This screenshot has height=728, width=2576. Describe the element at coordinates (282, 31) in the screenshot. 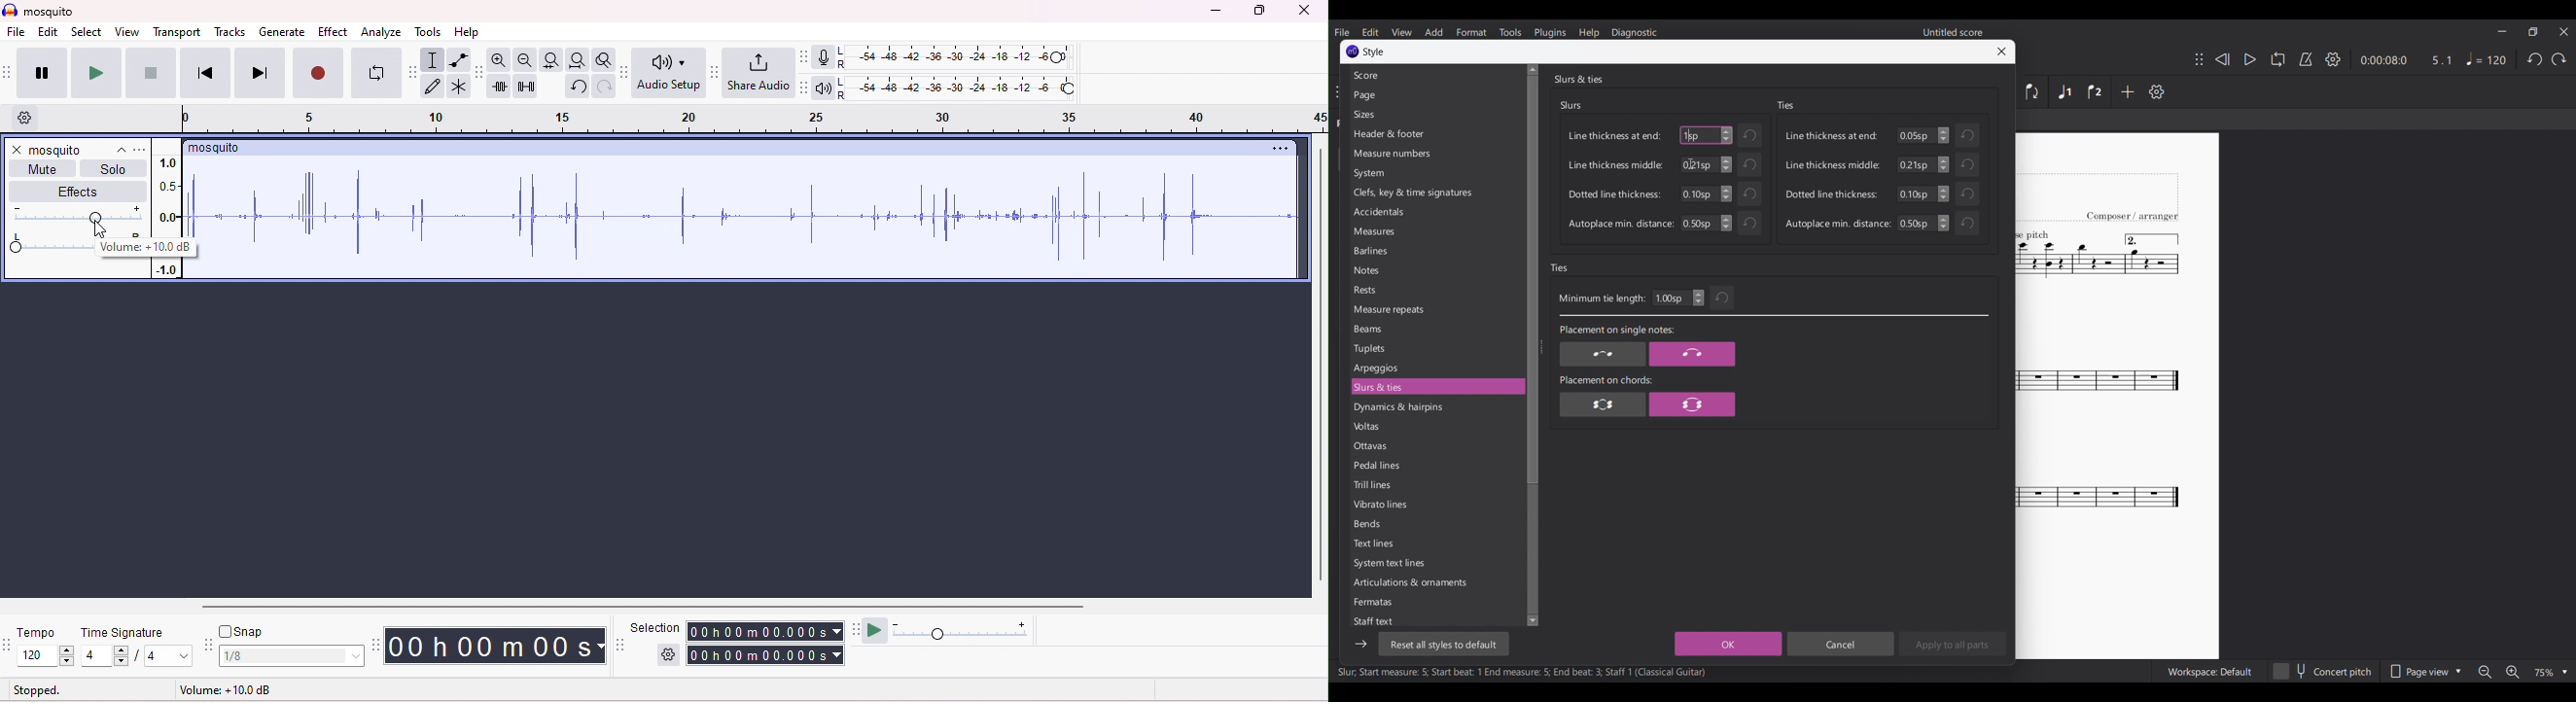

I see `generate` at that location.